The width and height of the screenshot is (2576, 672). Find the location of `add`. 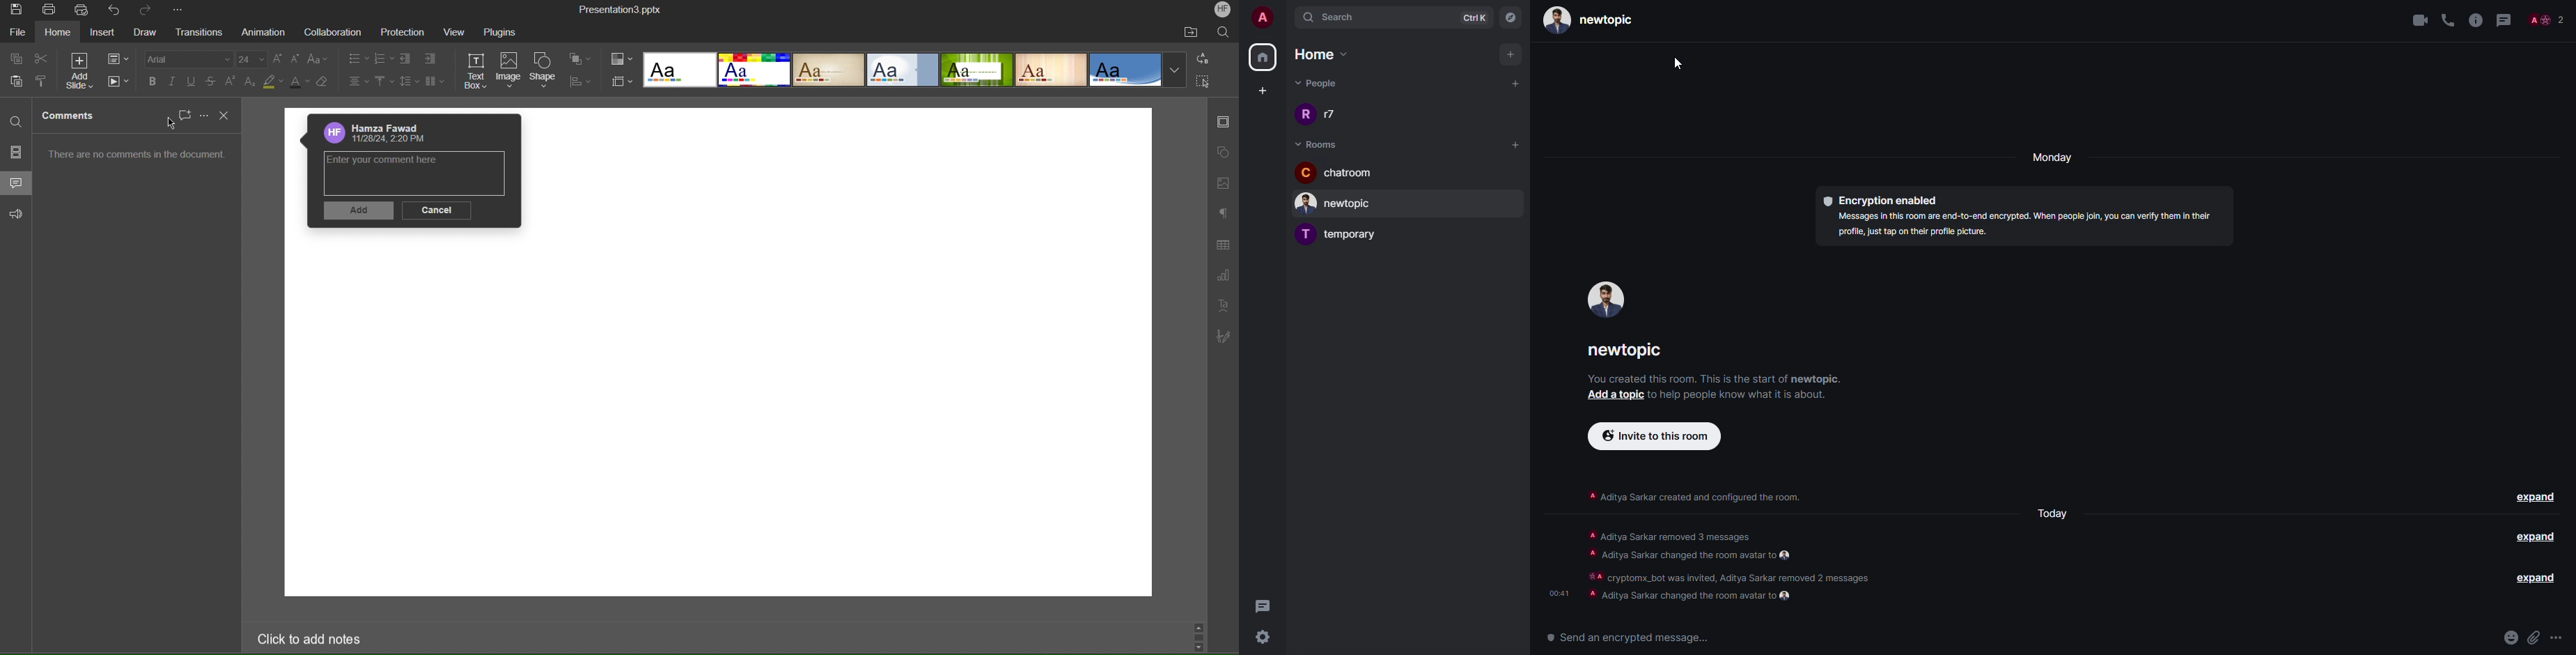

add is located at coordinates (1516, 142).